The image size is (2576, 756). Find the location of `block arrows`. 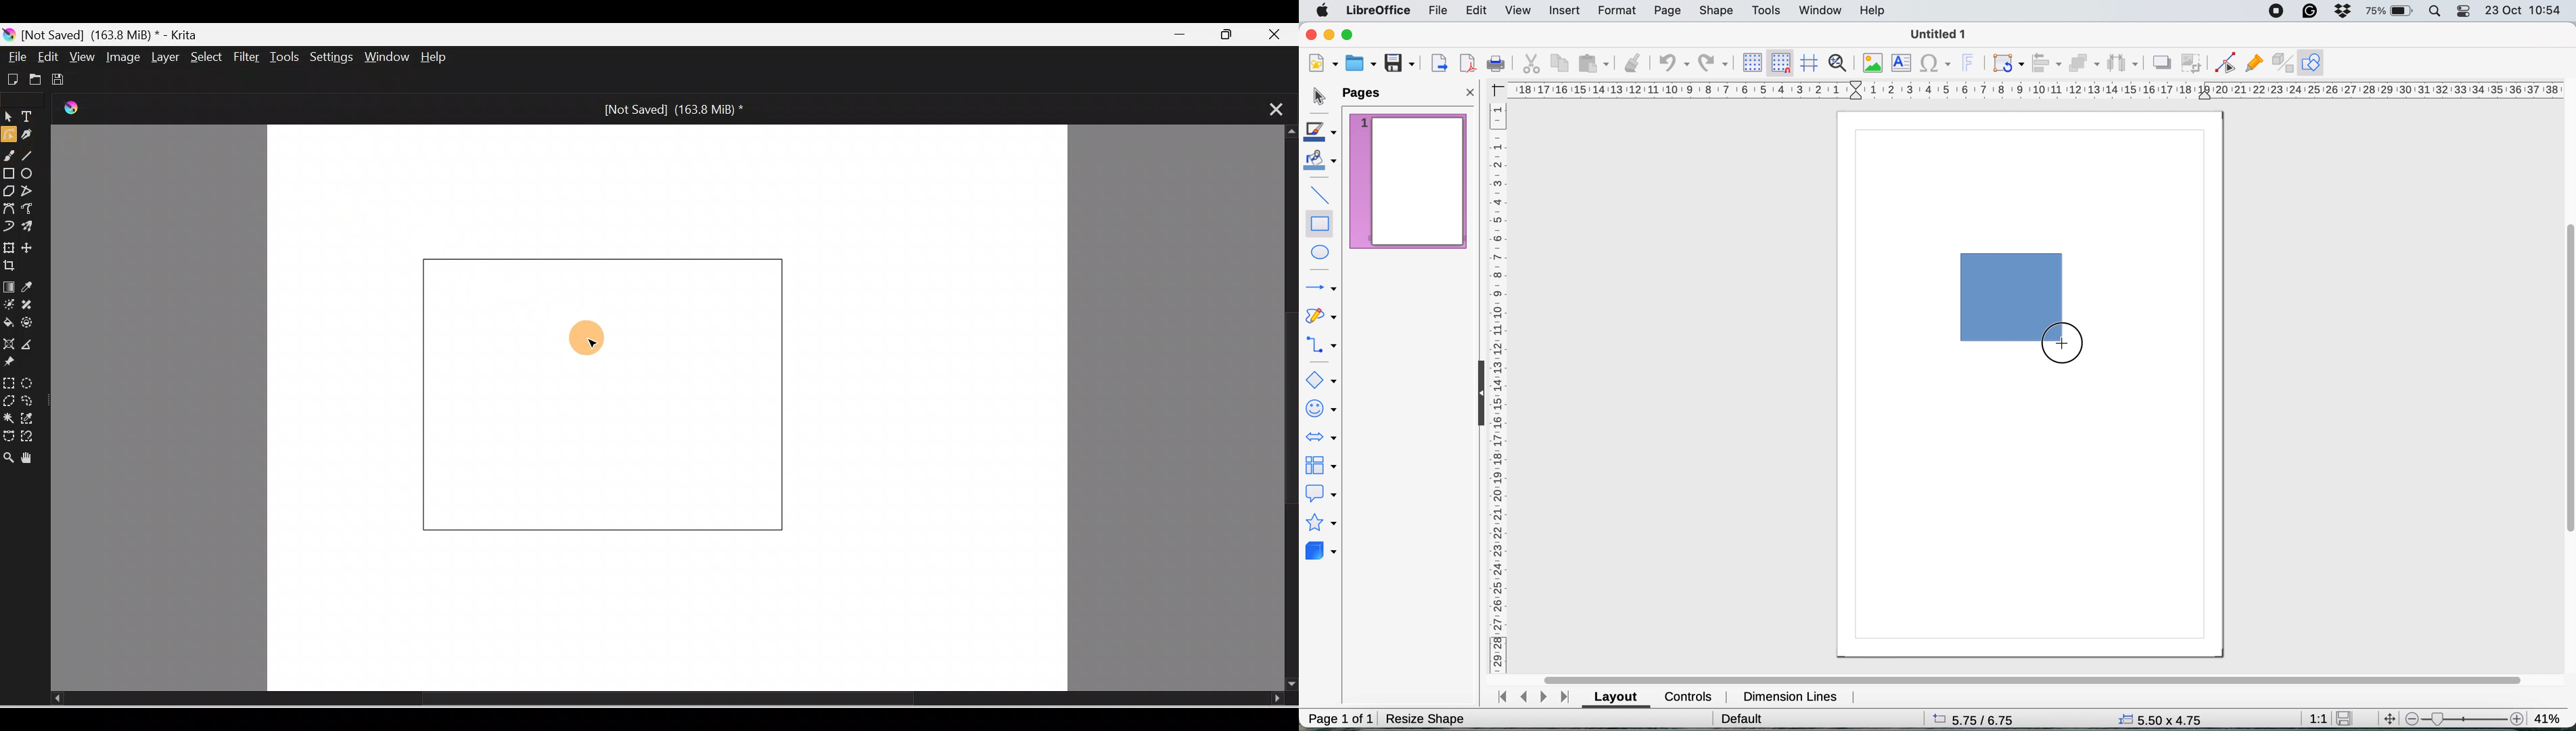

block arrows is located at coordinates (1322, 440).